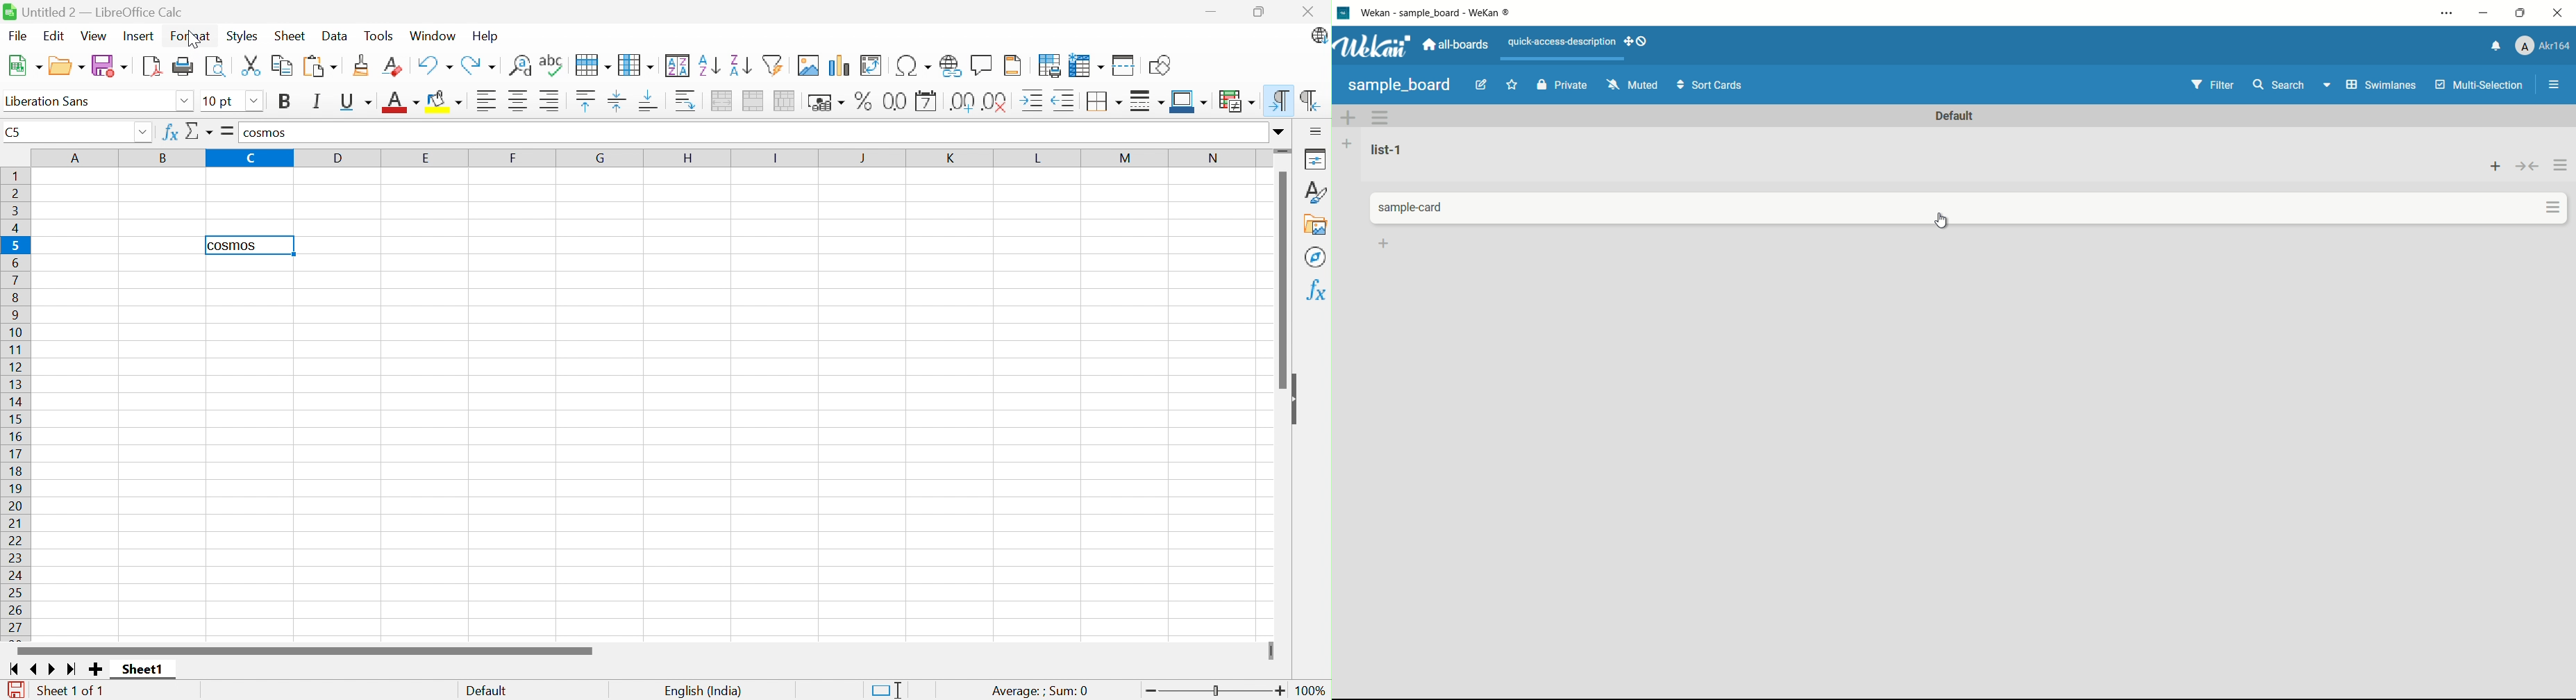 The image size is (2576, 700). I want to click on collapse, so click(2528, 166).